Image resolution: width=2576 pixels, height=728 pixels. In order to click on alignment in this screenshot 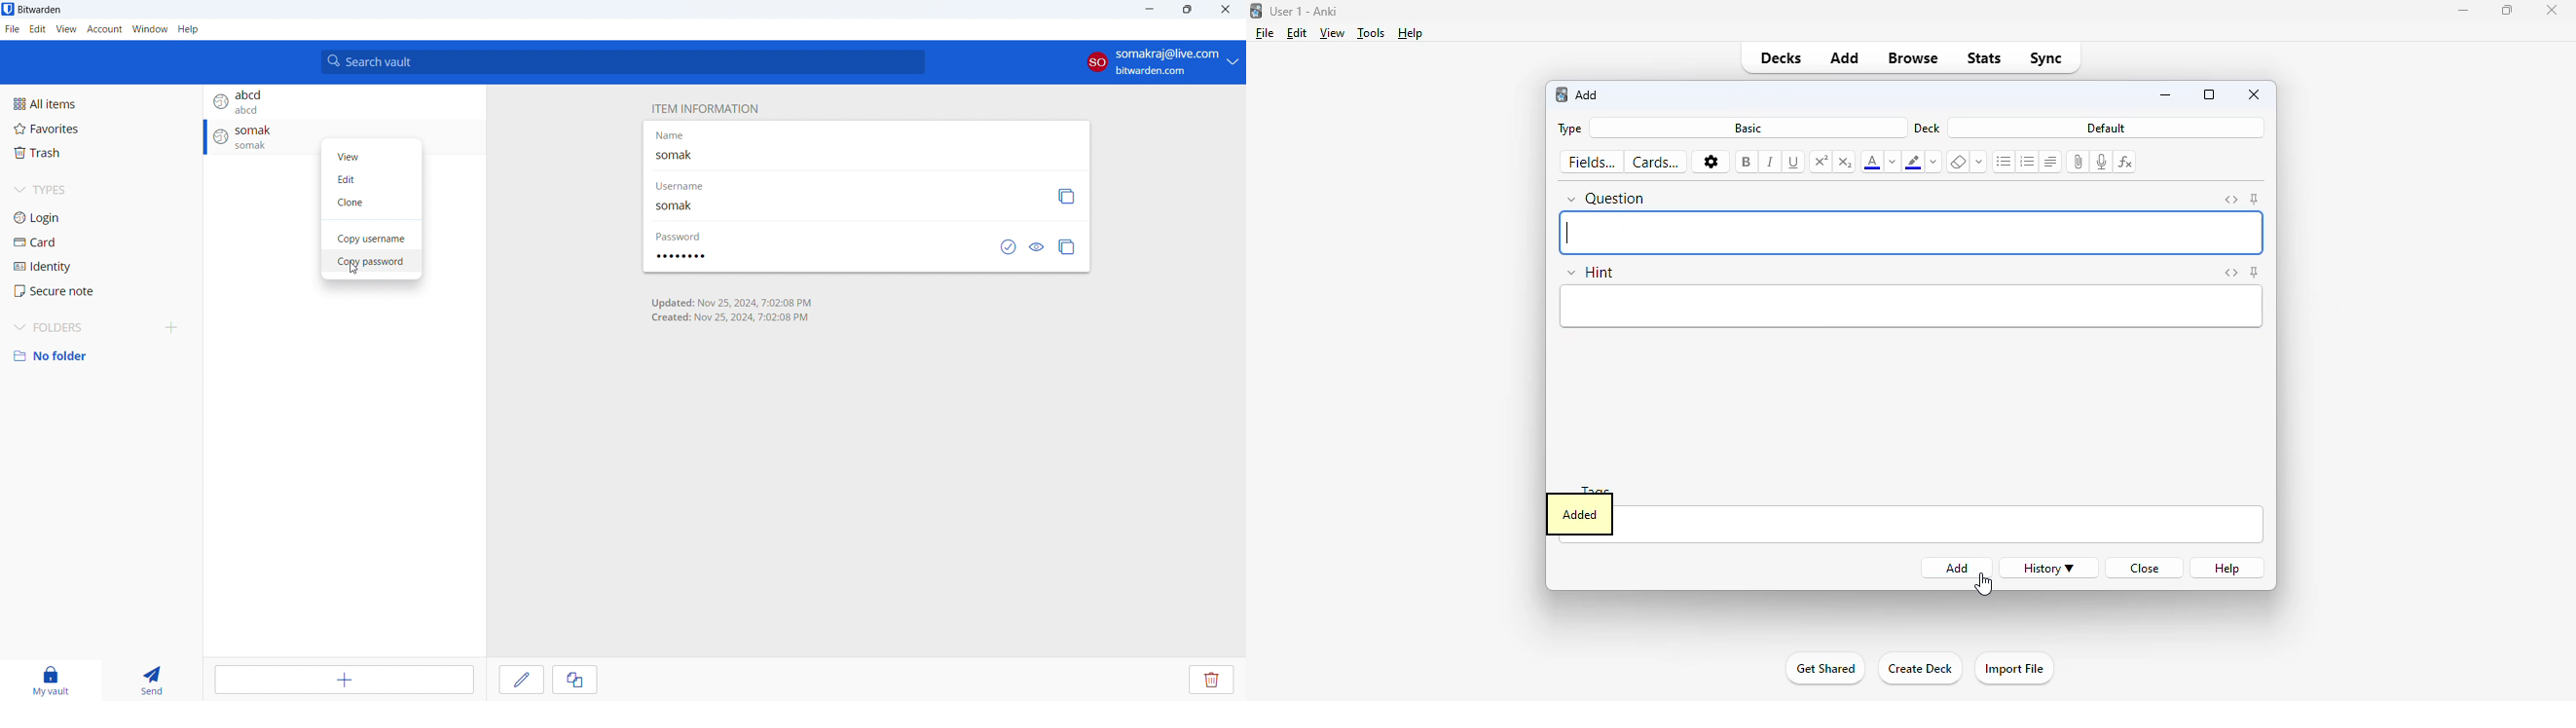, I will do `click(2051, 162)`.